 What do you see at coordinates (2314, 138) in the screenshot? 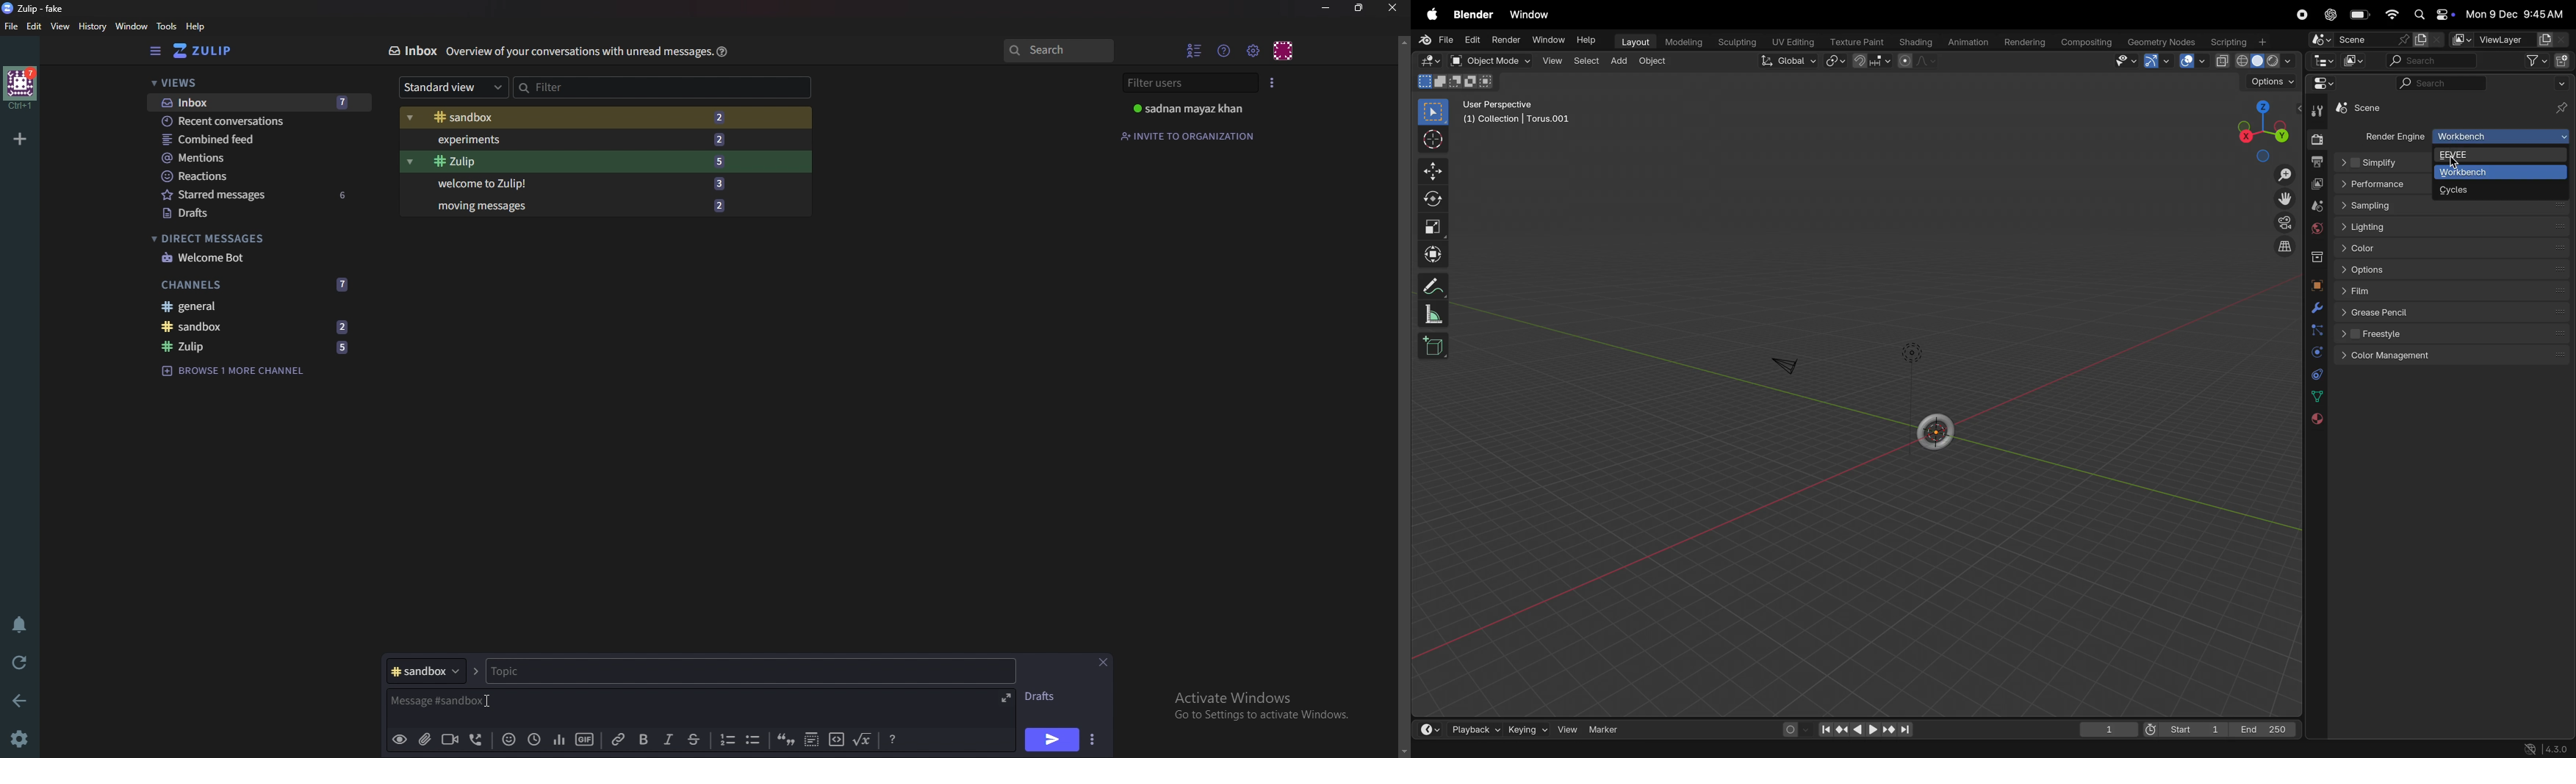
I see `render` at bounding box center [2314, 138].